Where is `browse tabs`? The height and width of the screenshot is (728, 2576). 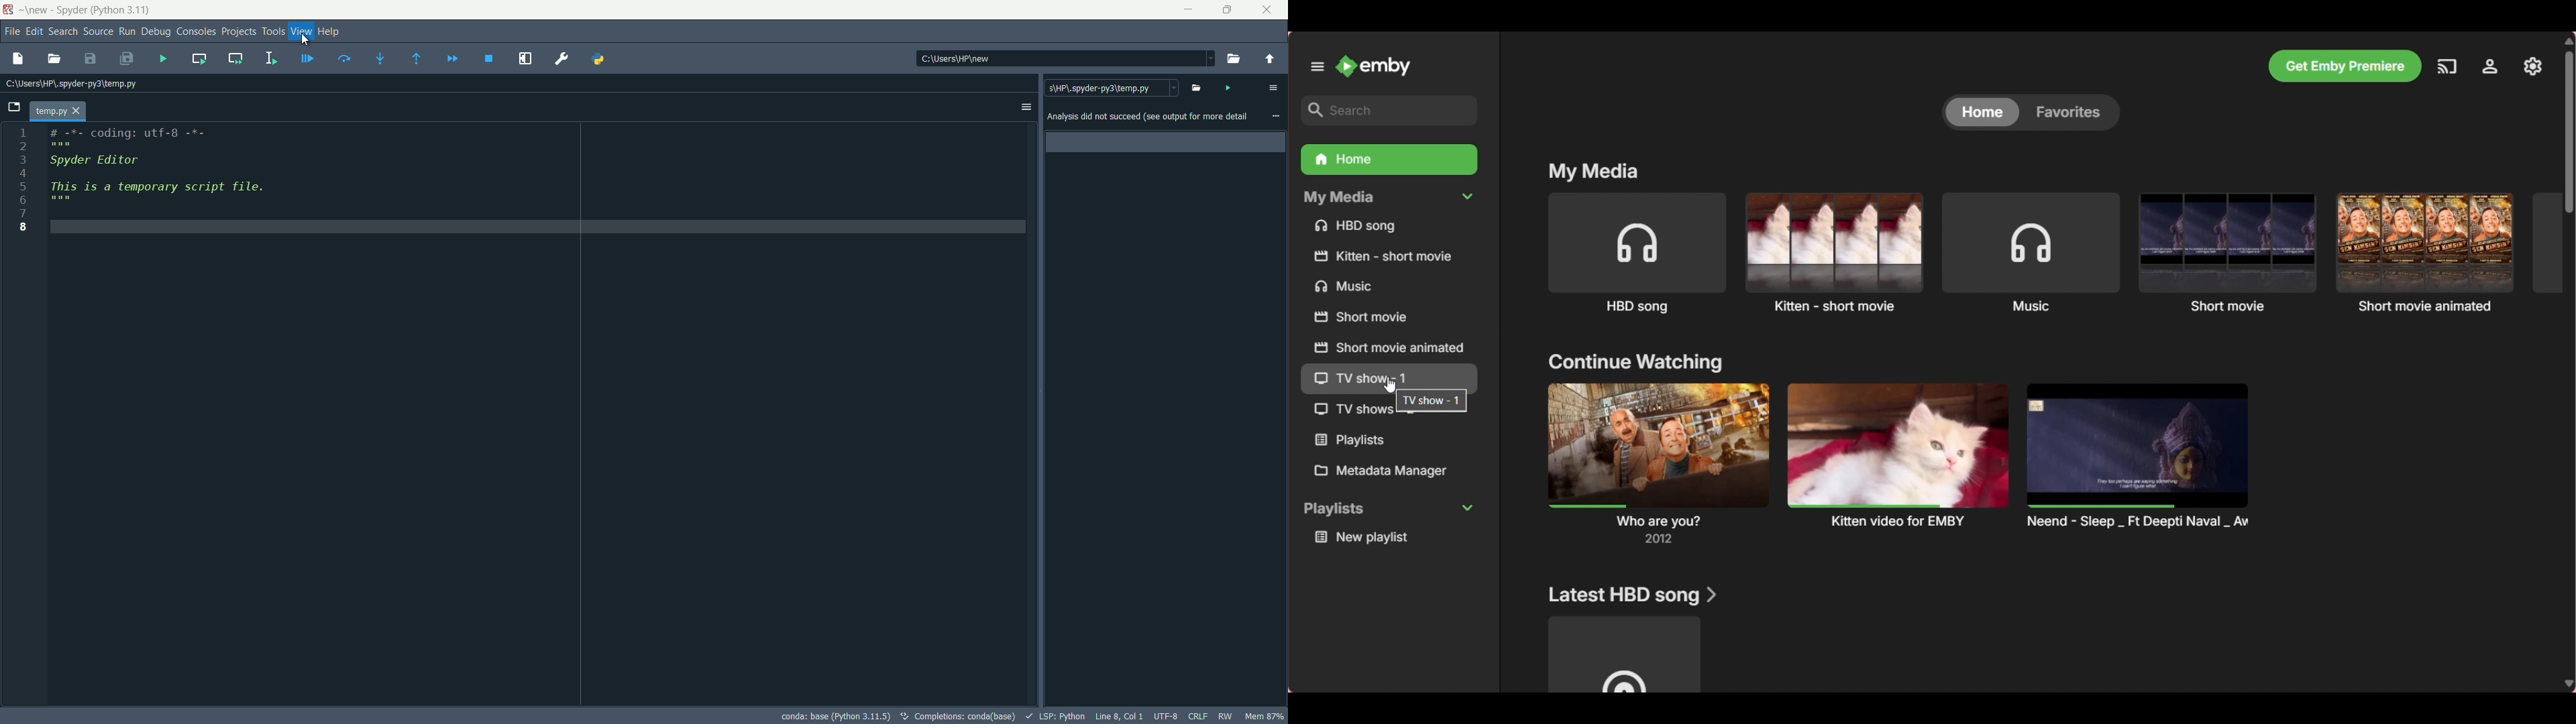 browse tabs is located at coordinates (13, 107).